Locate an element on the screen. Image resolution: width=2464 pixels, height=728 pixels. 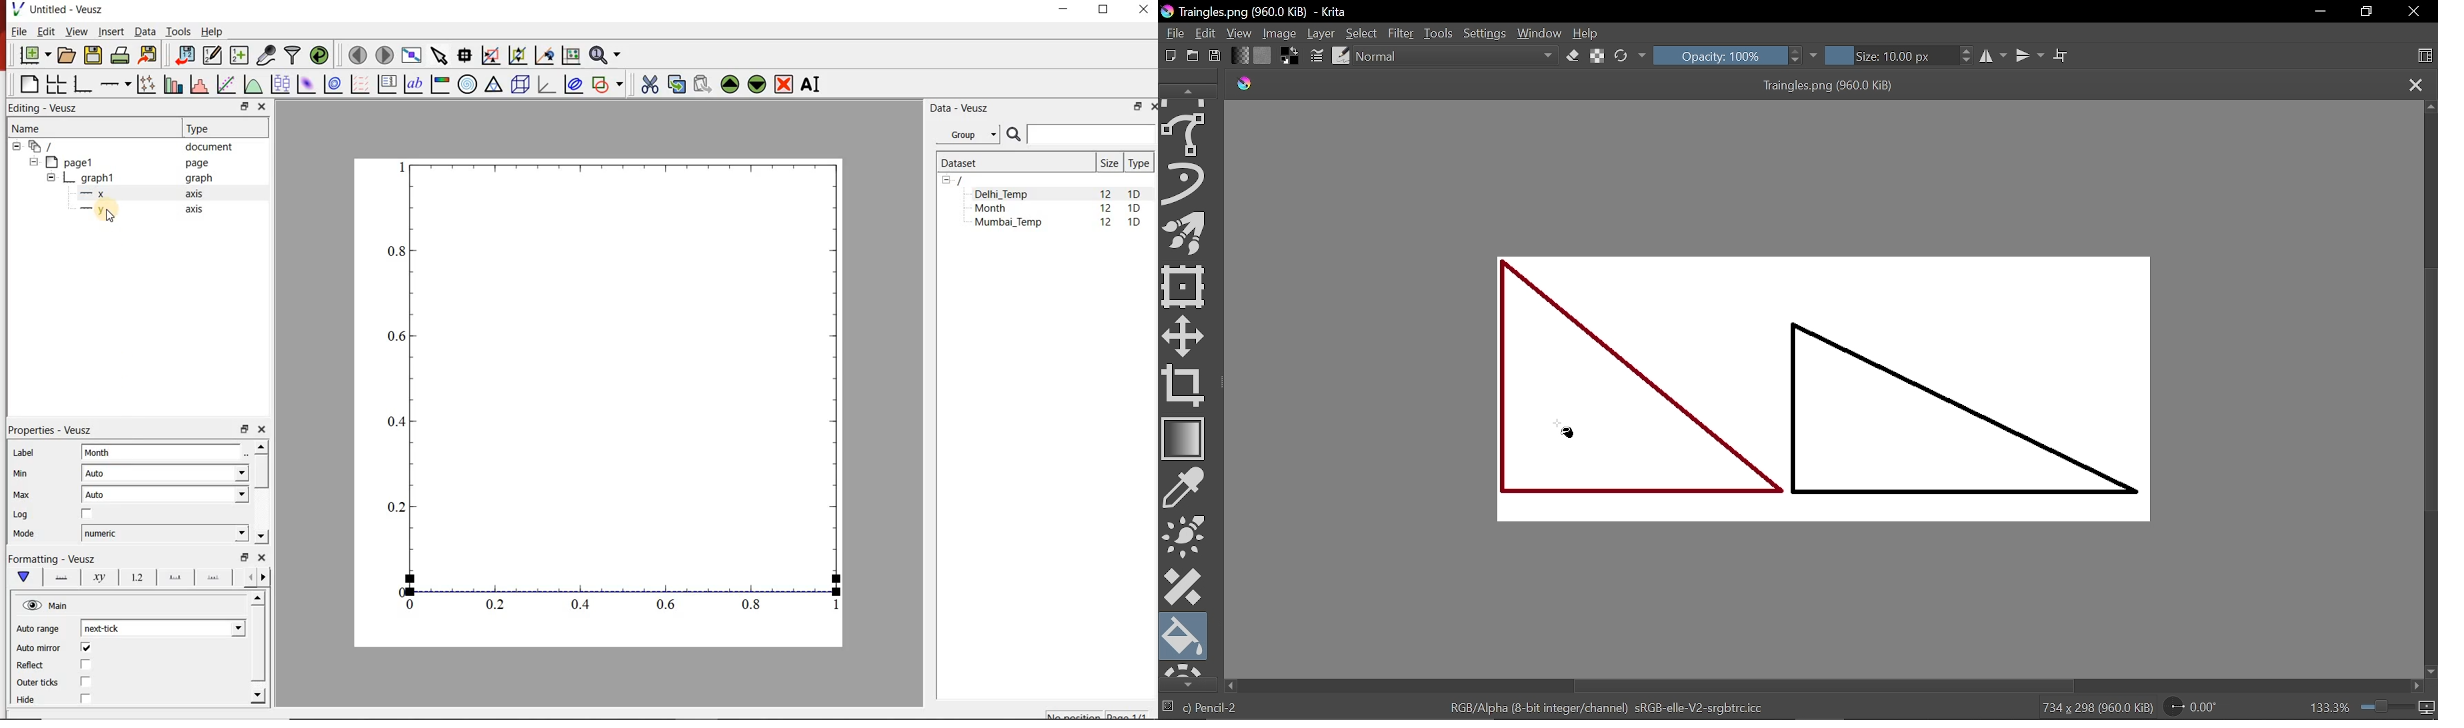
Choose workspace is located at coordinates (2424, 55).